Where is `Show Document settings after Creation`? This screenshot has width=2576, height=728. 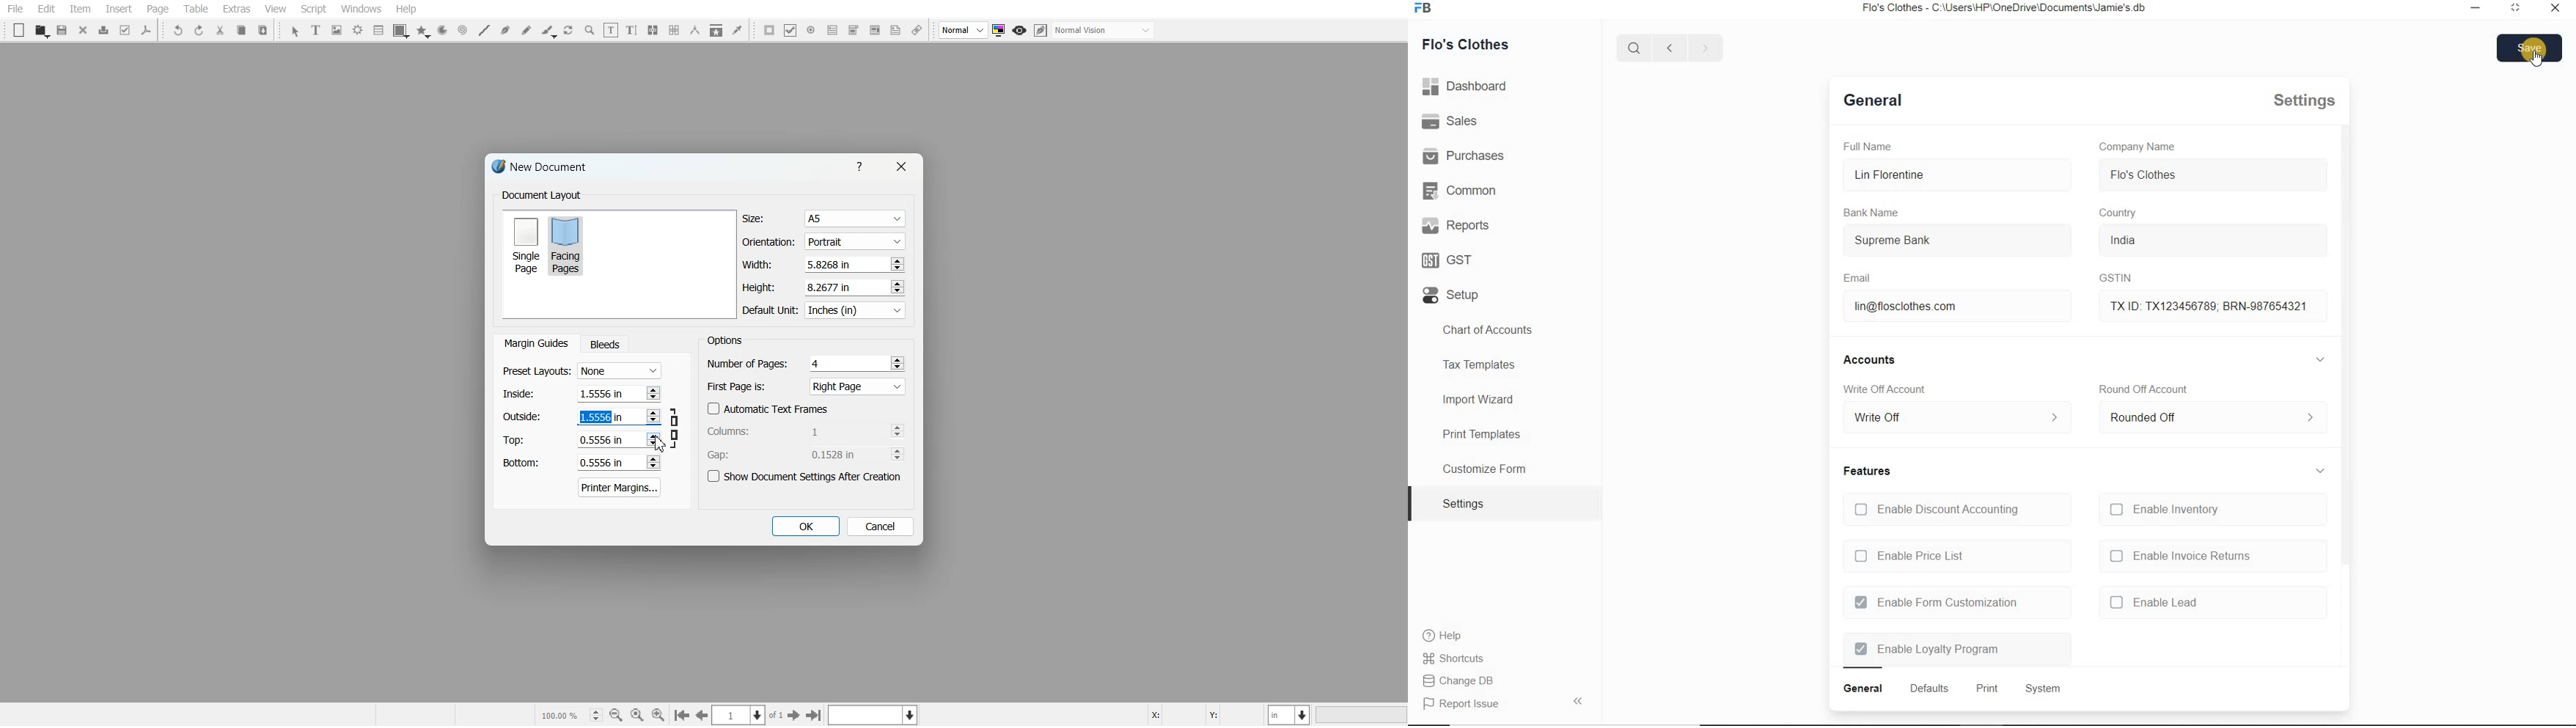
Show Document settings after Creation is located at coordinates (807, 477).